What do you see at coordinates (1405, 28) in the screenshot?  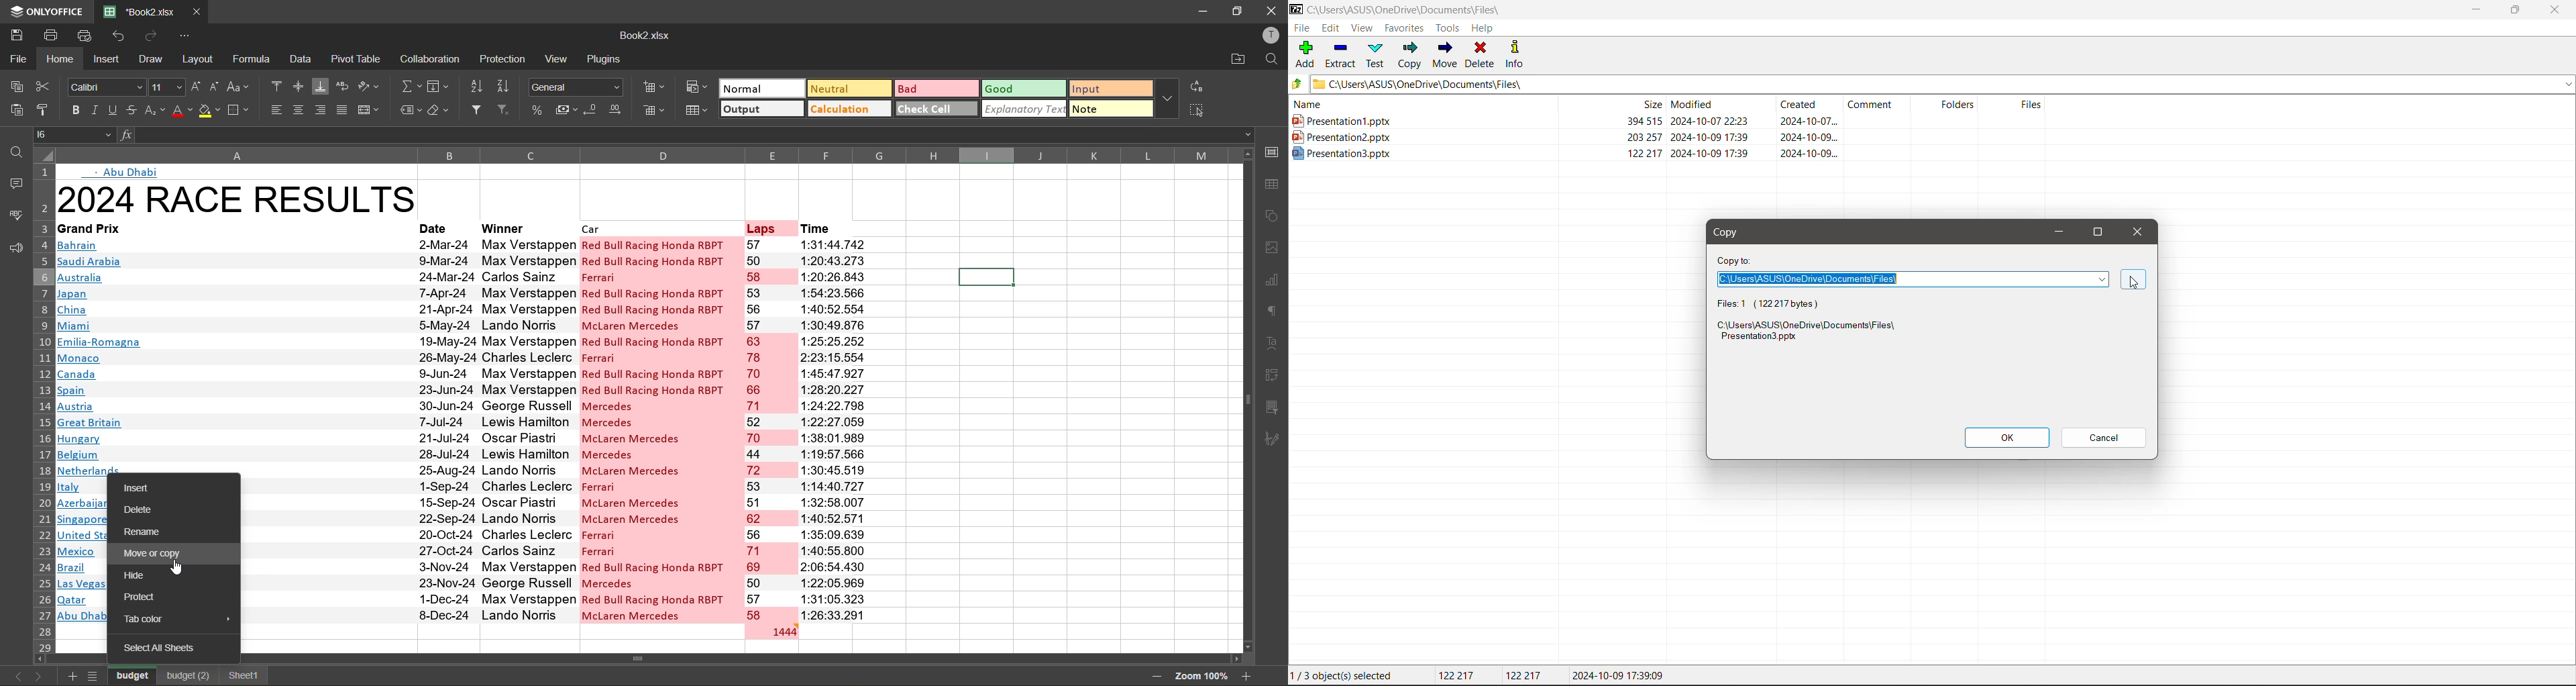 I see `Favorites` at bounding box center [1405, 28].